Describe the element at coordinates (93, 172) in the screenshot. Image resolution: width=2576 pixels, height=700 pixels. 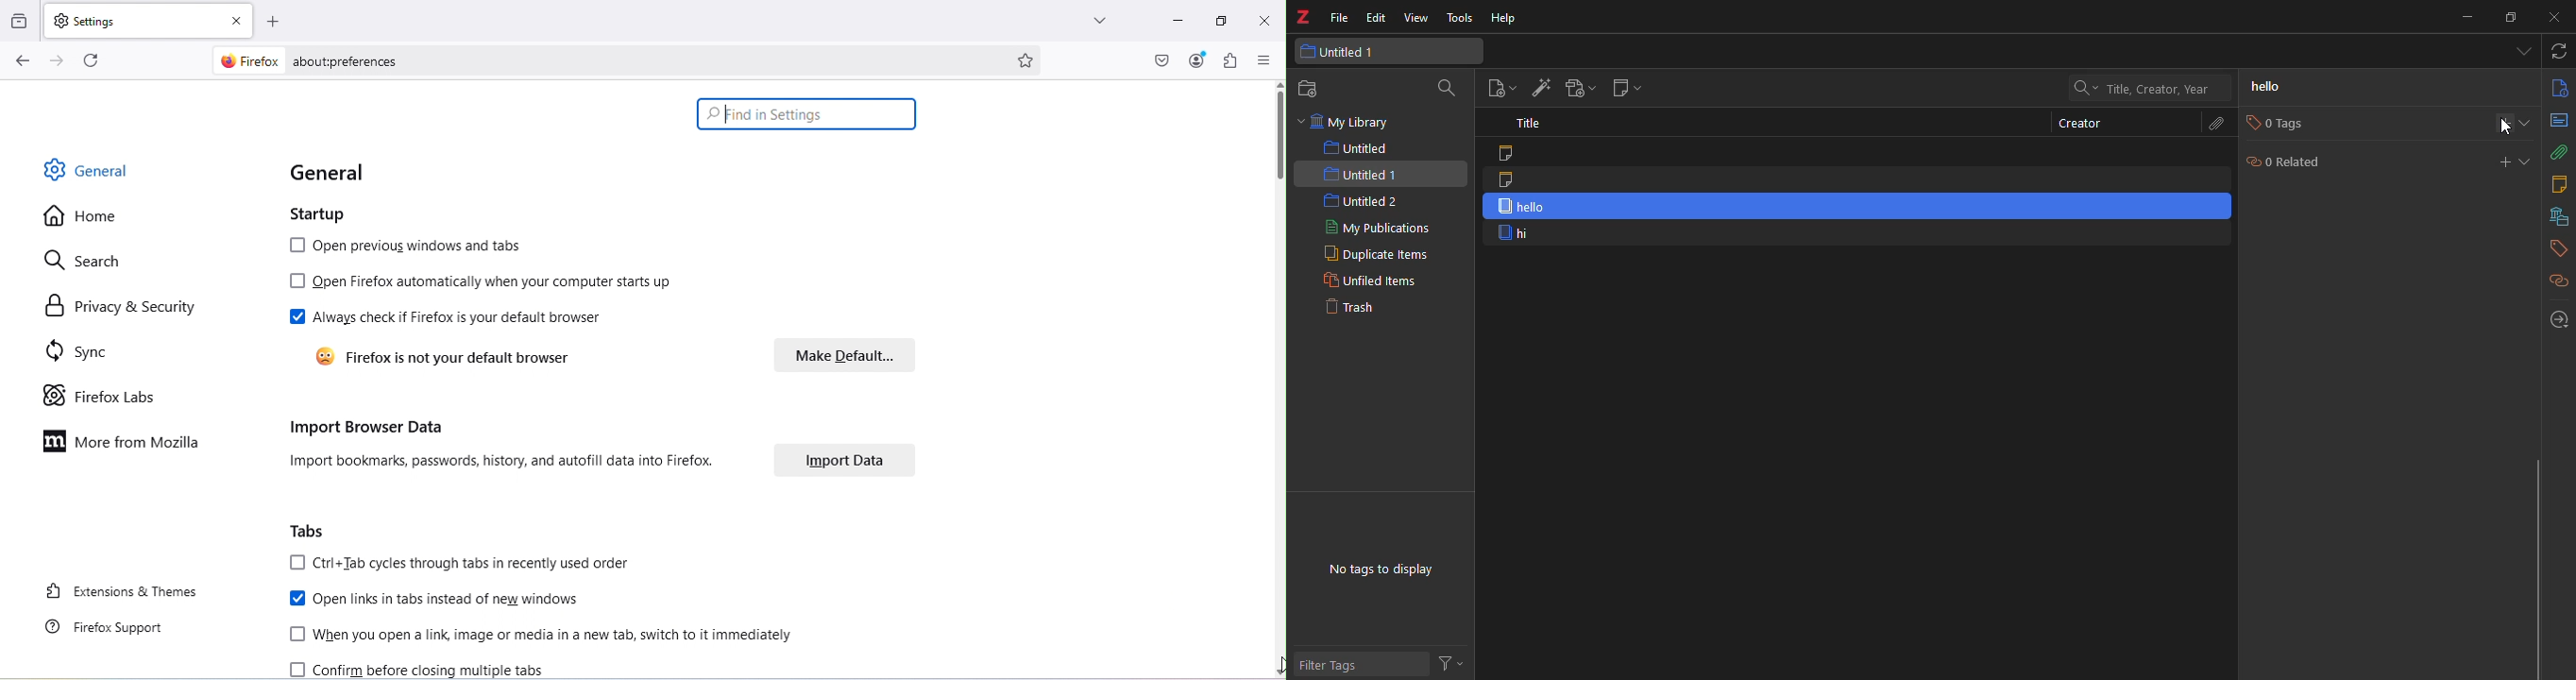
I see `General` at that location.